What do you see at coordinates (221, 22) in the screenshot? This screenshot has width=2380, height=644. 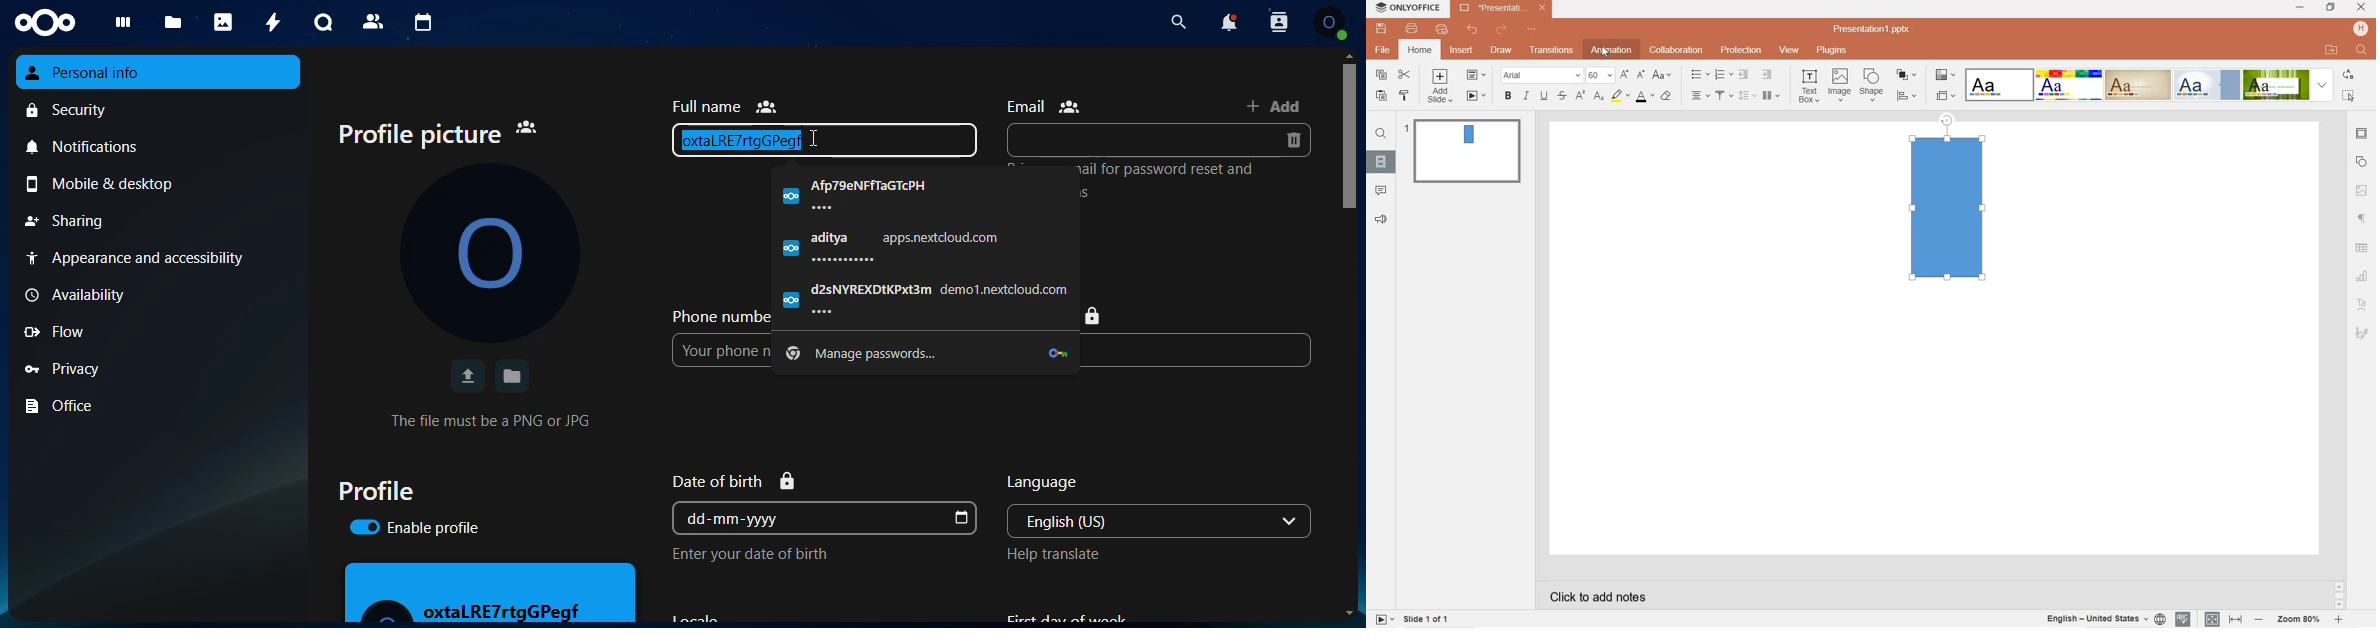 I see `photos` at bounding box center [221, 22].